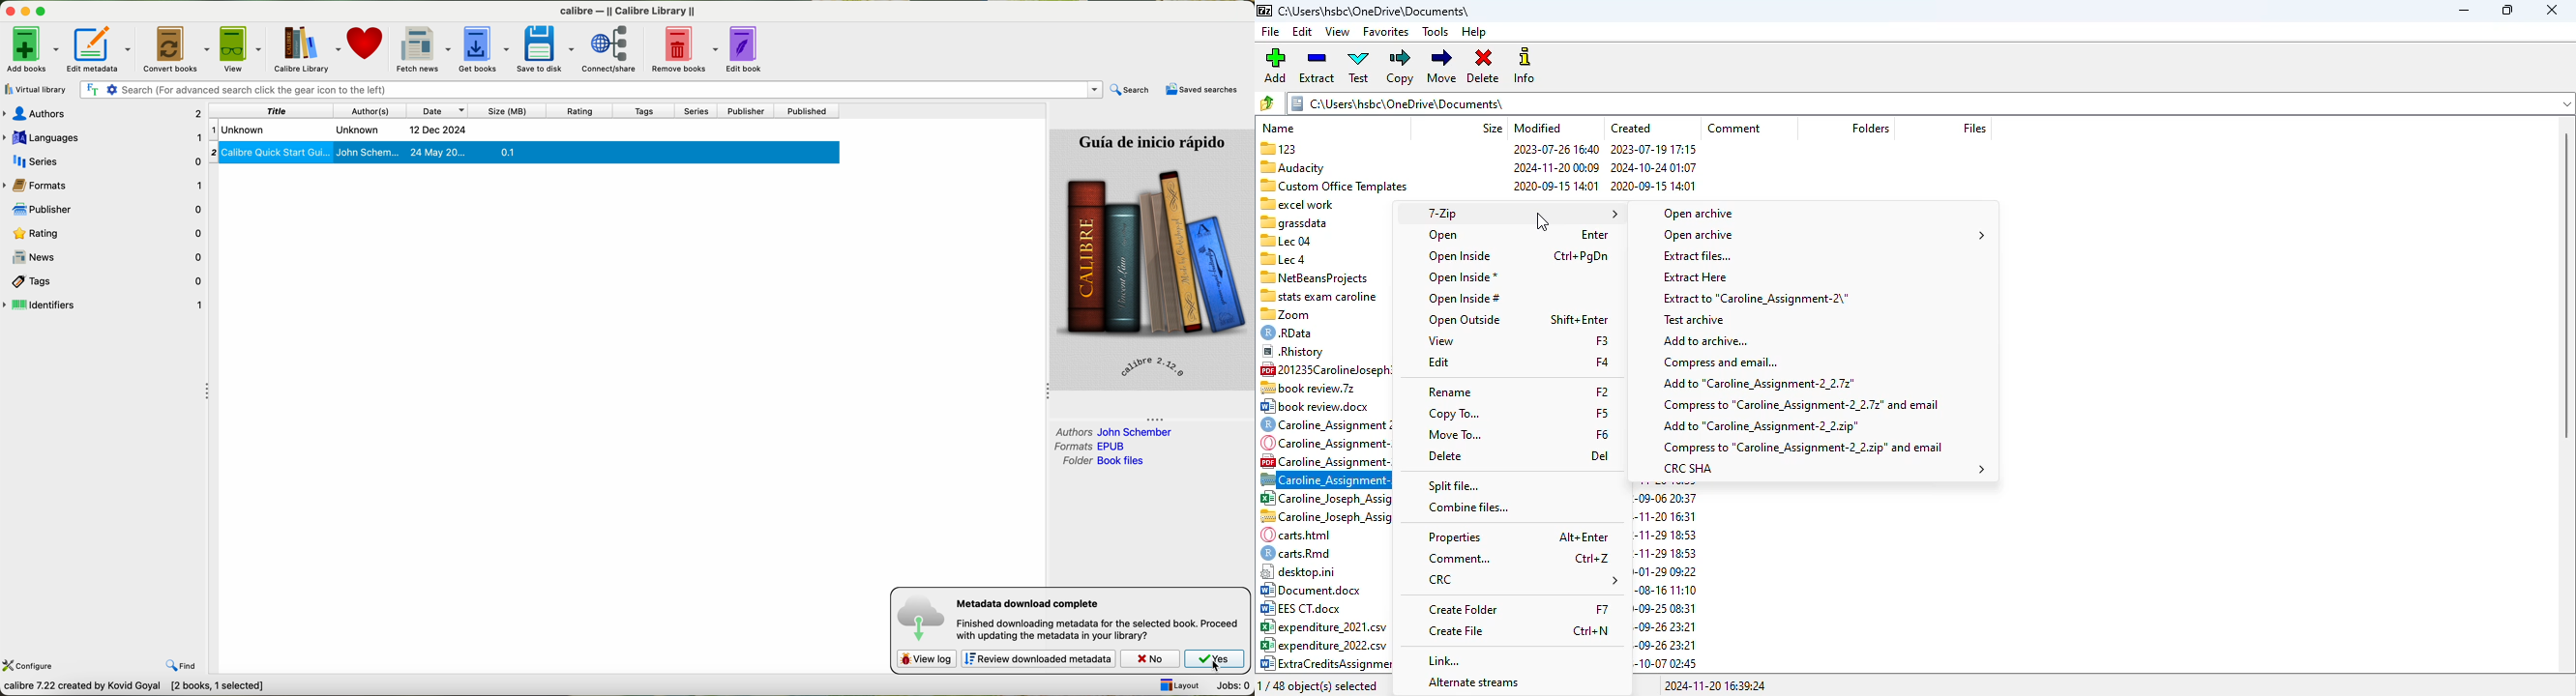  I want to click on €) RData 38899 2023-10-12 11:40 2023-10-12 11:40, so click(1322, 333).